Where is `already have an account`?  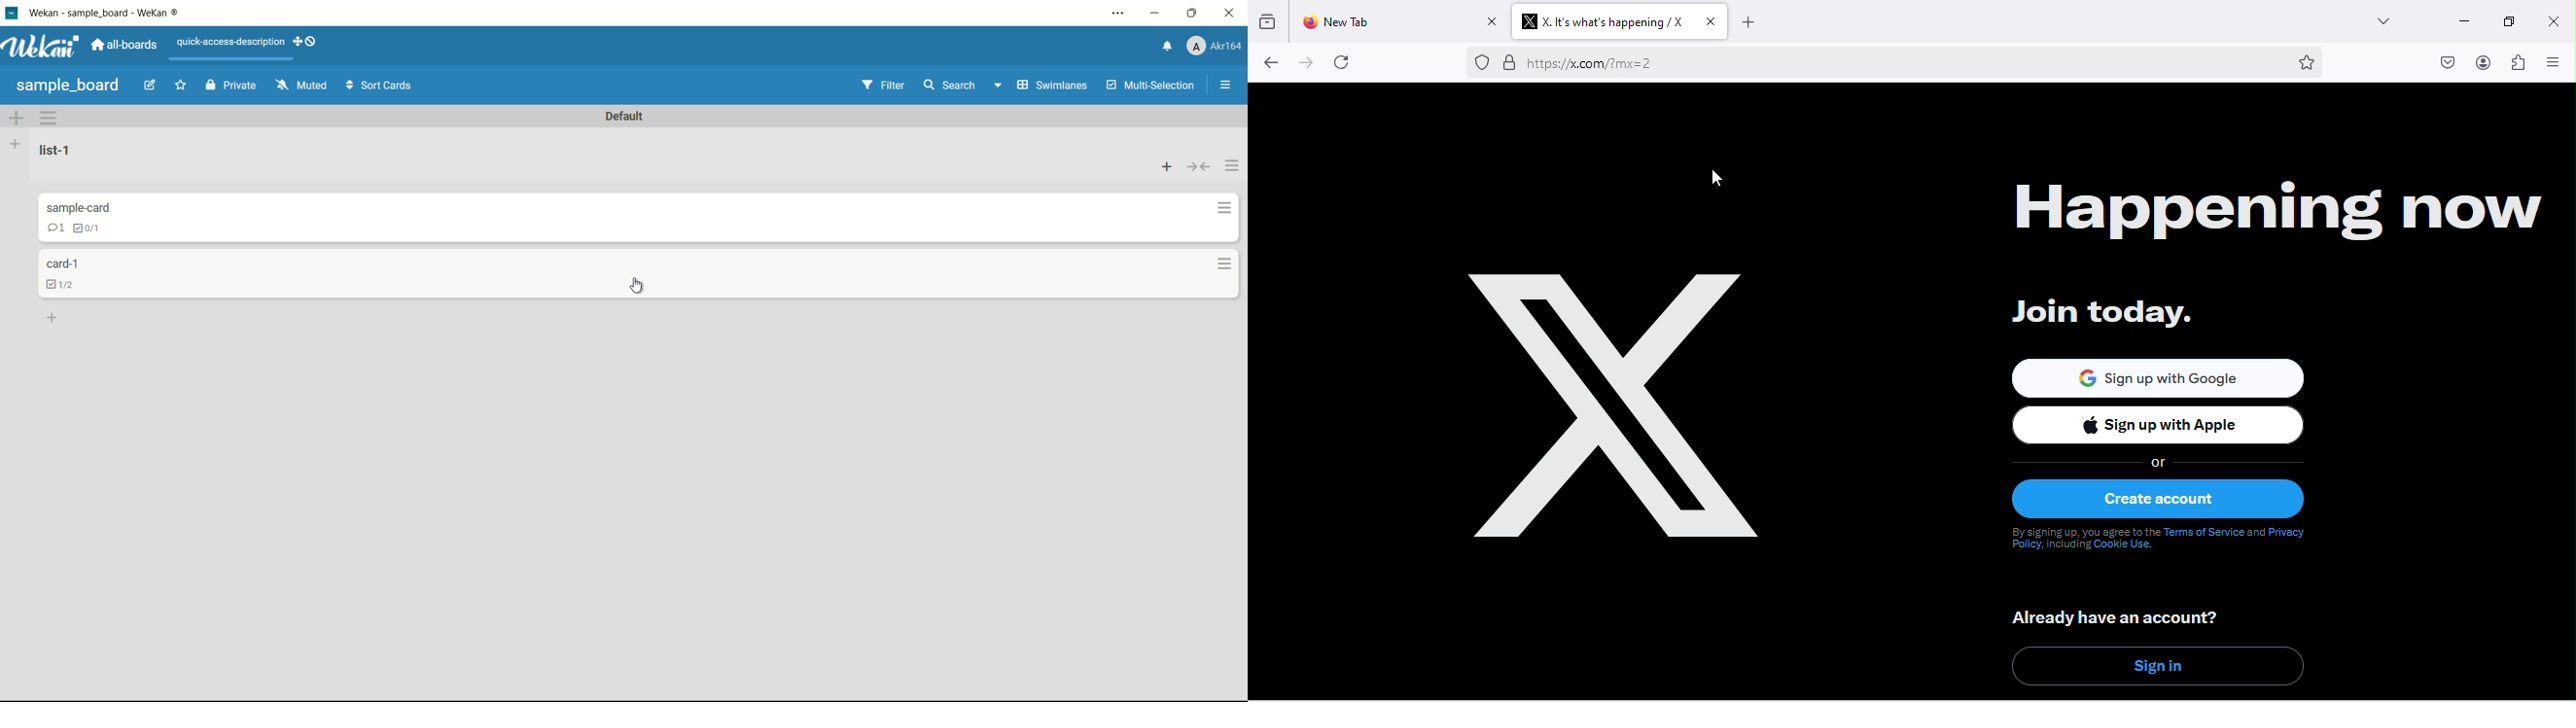 already have an account is located at coordinates (2120, 617).